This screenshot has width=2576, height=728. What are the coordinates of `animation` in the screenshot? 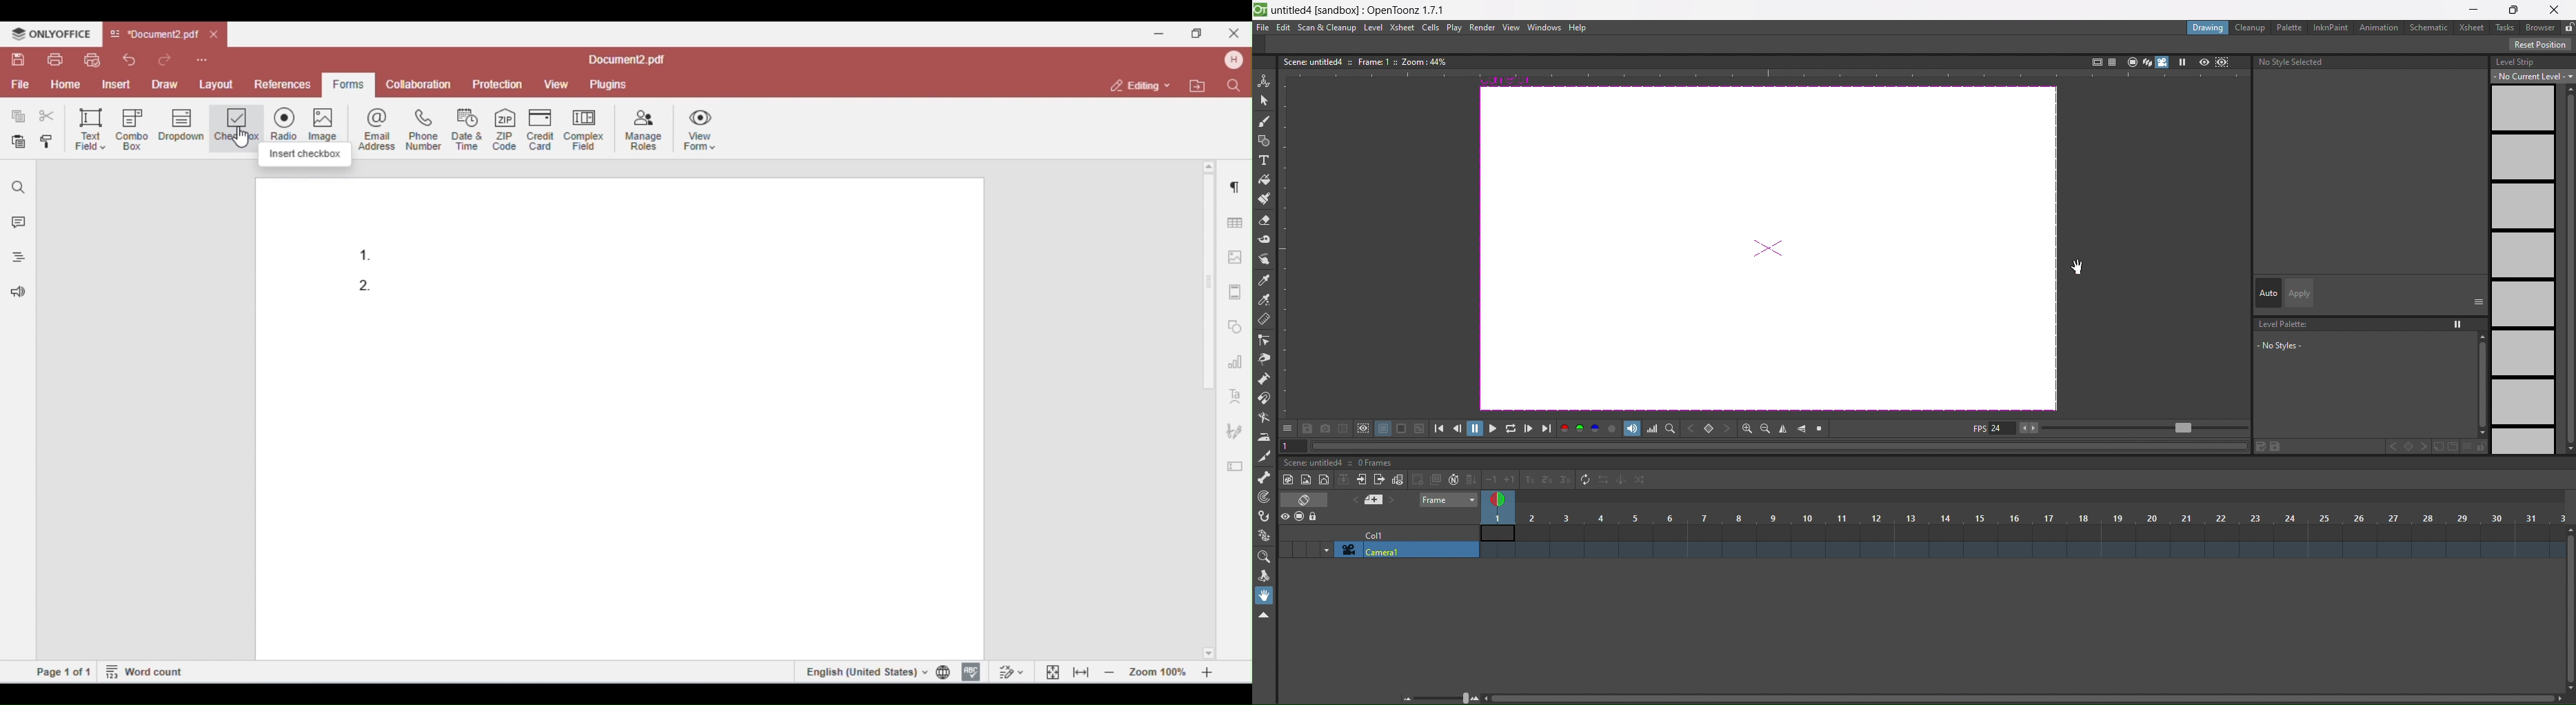 It's located at (2382, 28).